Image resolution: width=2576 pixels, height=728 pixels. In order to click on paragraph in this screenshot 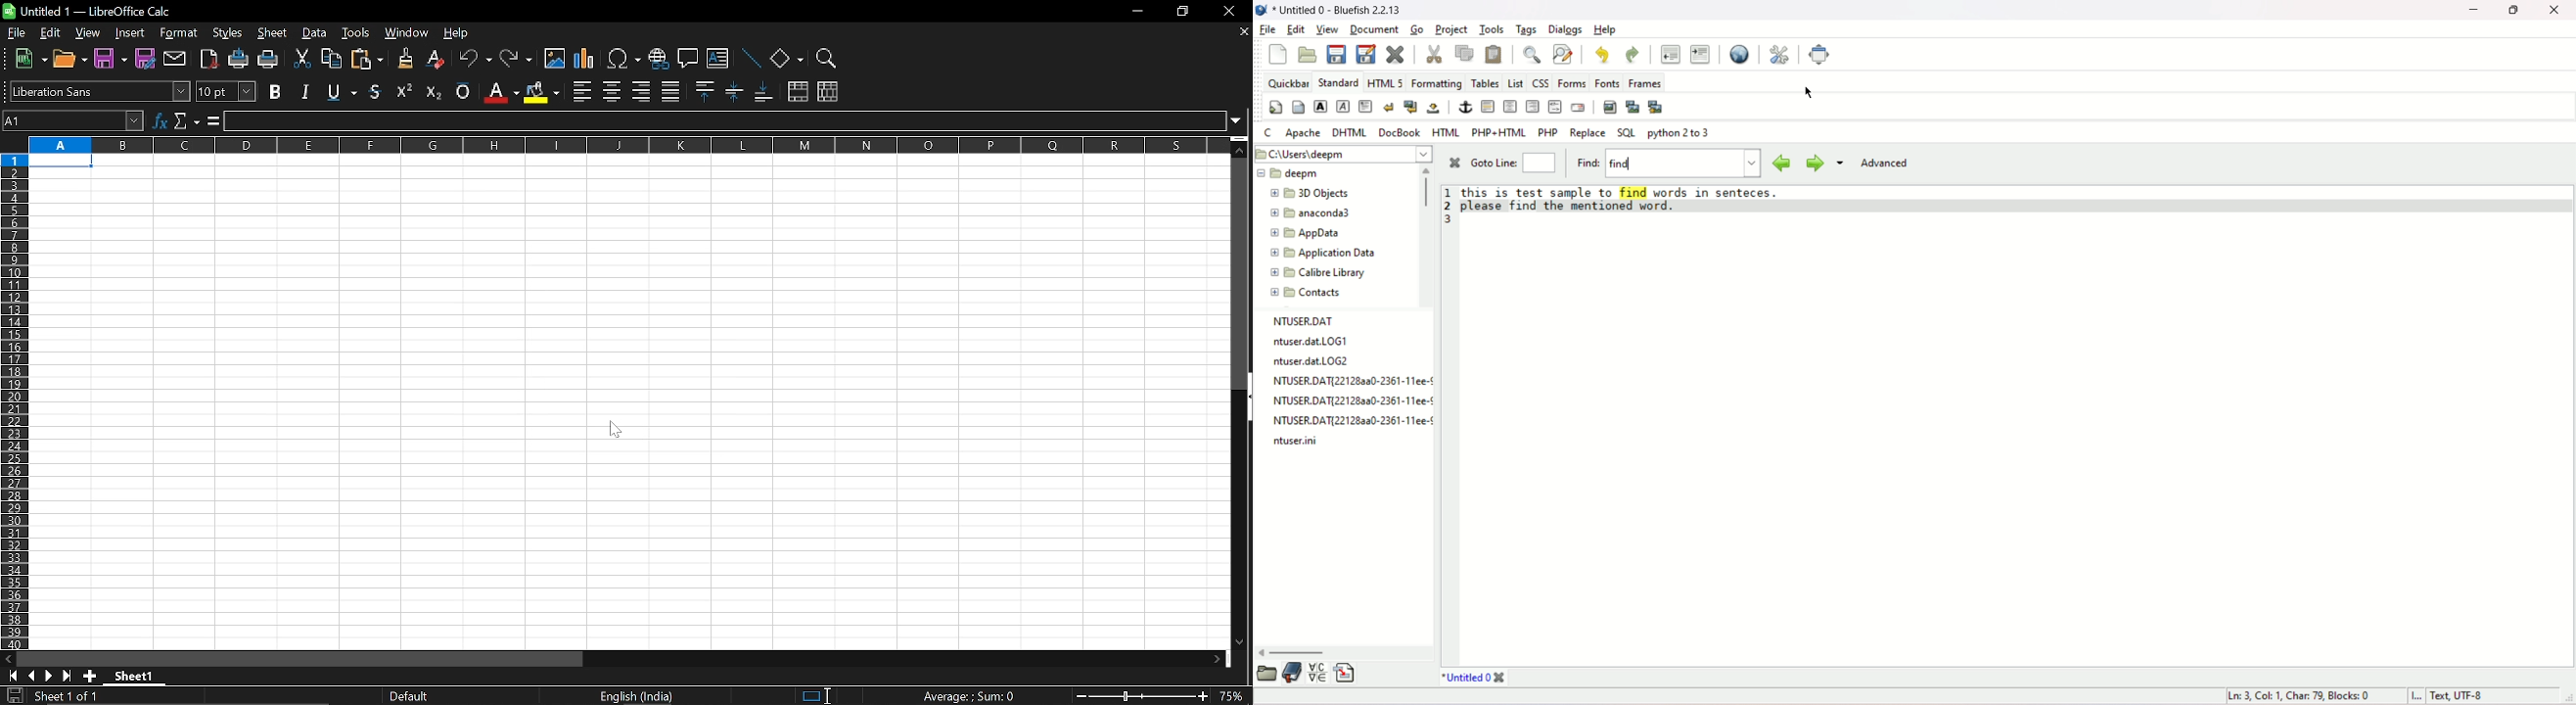, I will do `click(1367, 107)`.